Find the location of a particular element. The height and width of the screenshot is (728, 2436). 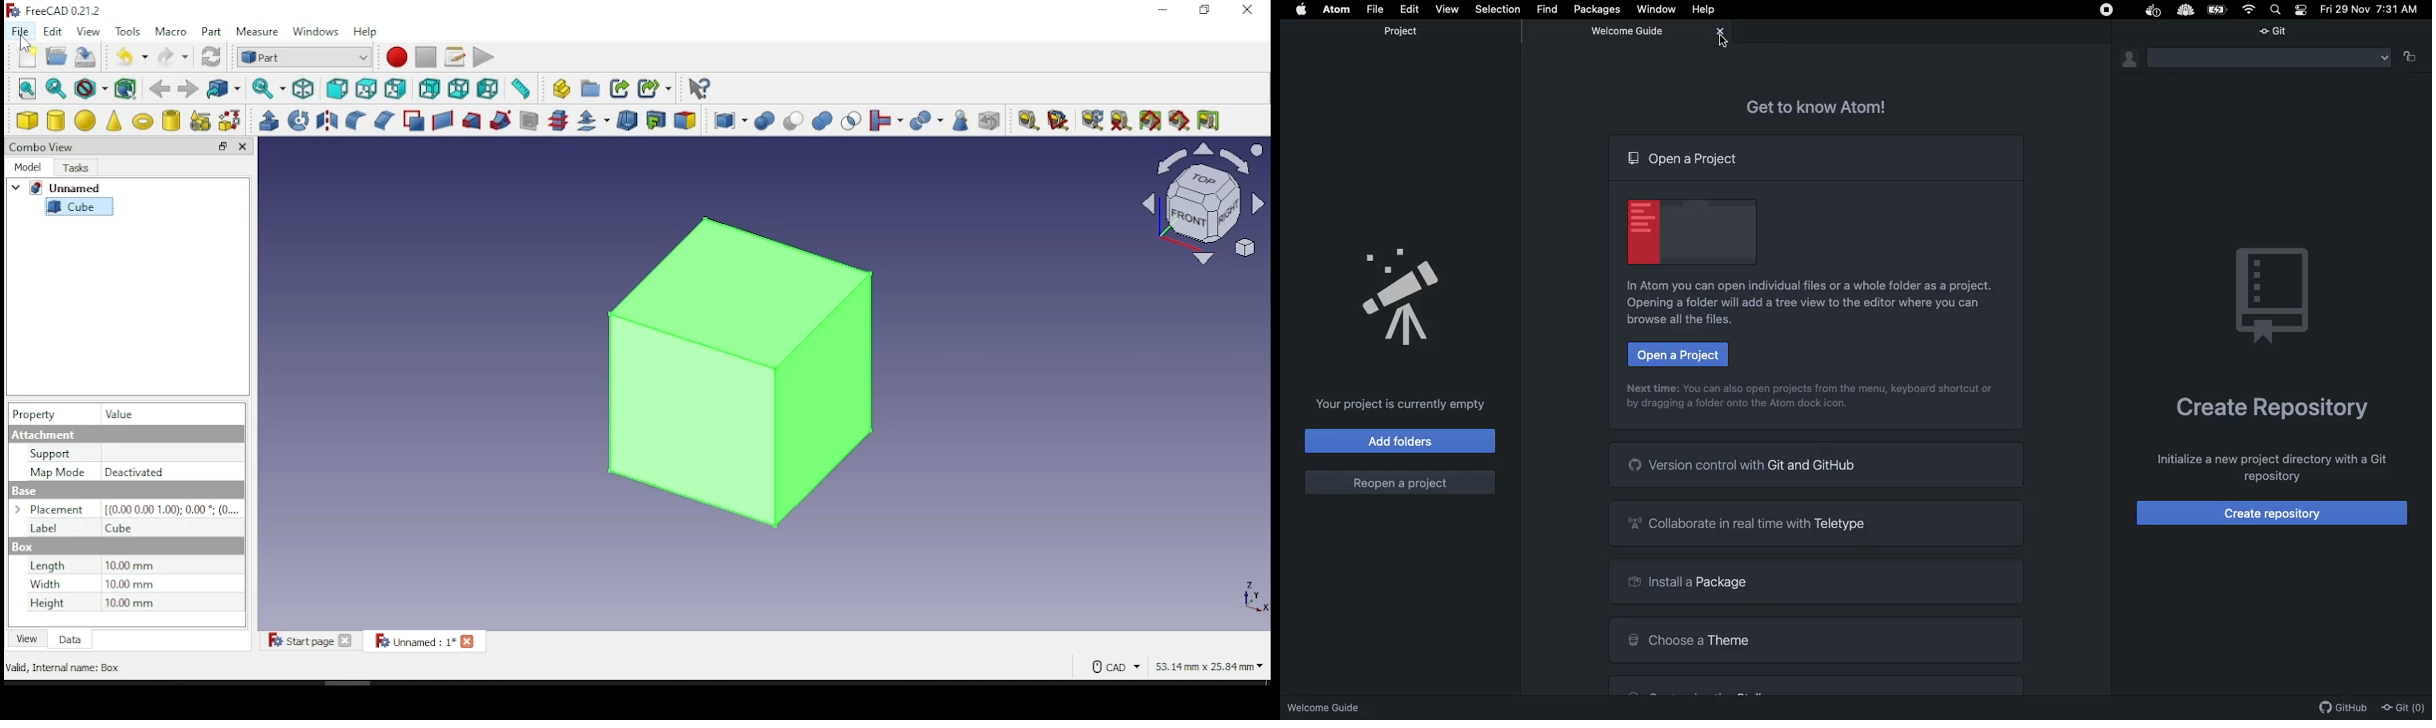

bottom is located at coordinates (458, 89).